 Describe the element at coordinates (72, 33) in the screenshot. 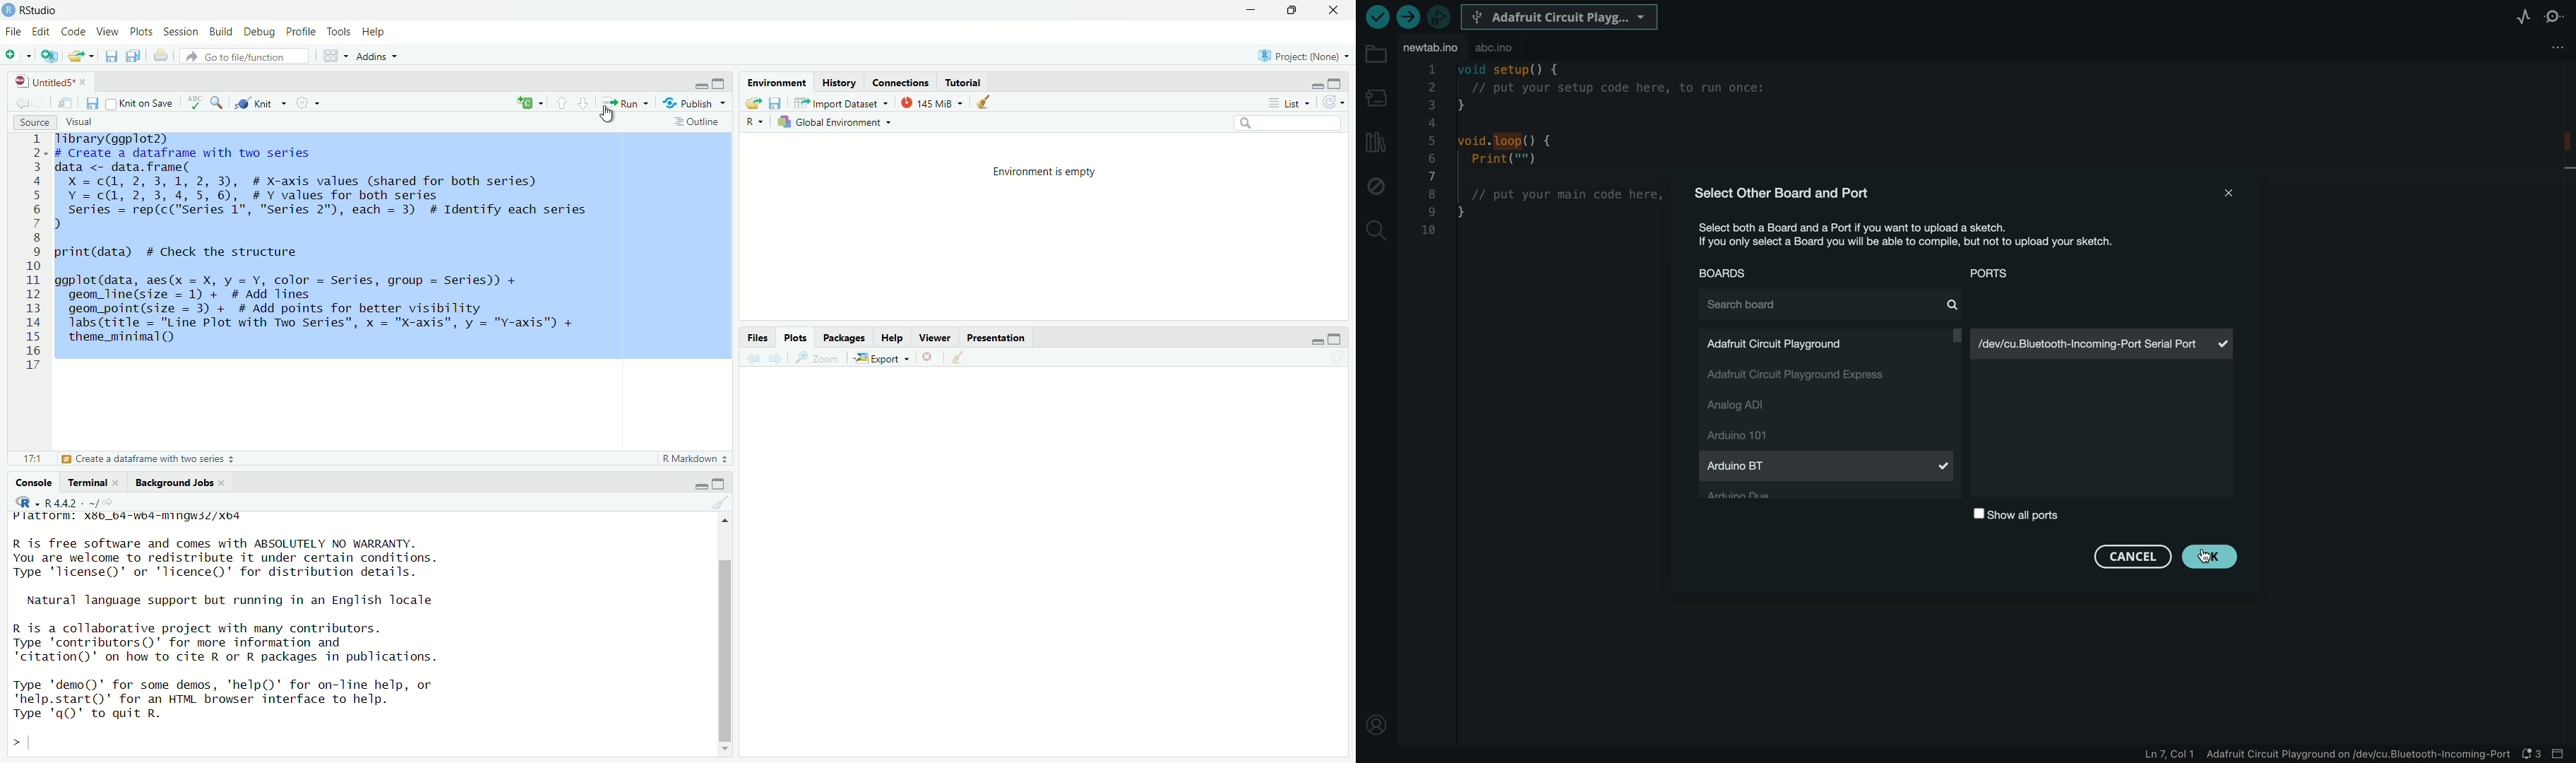

I see `Code` at that location.